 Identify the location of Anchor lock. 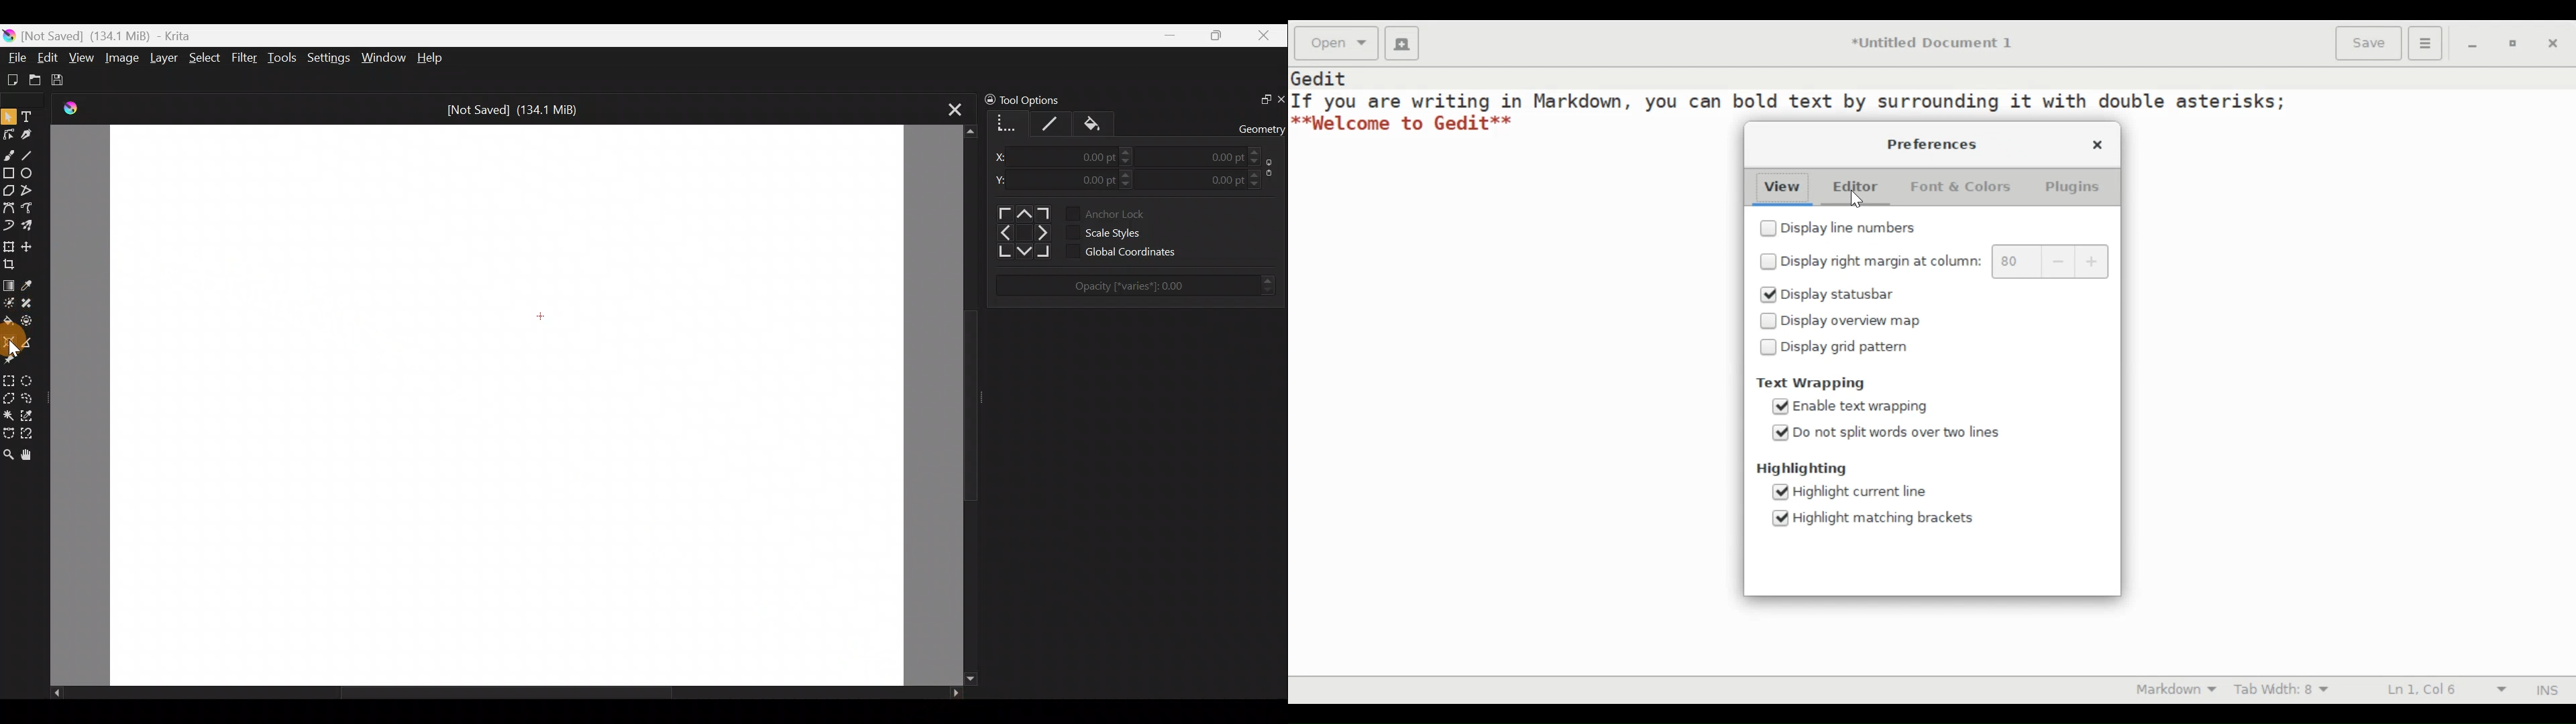
(1103, 212).